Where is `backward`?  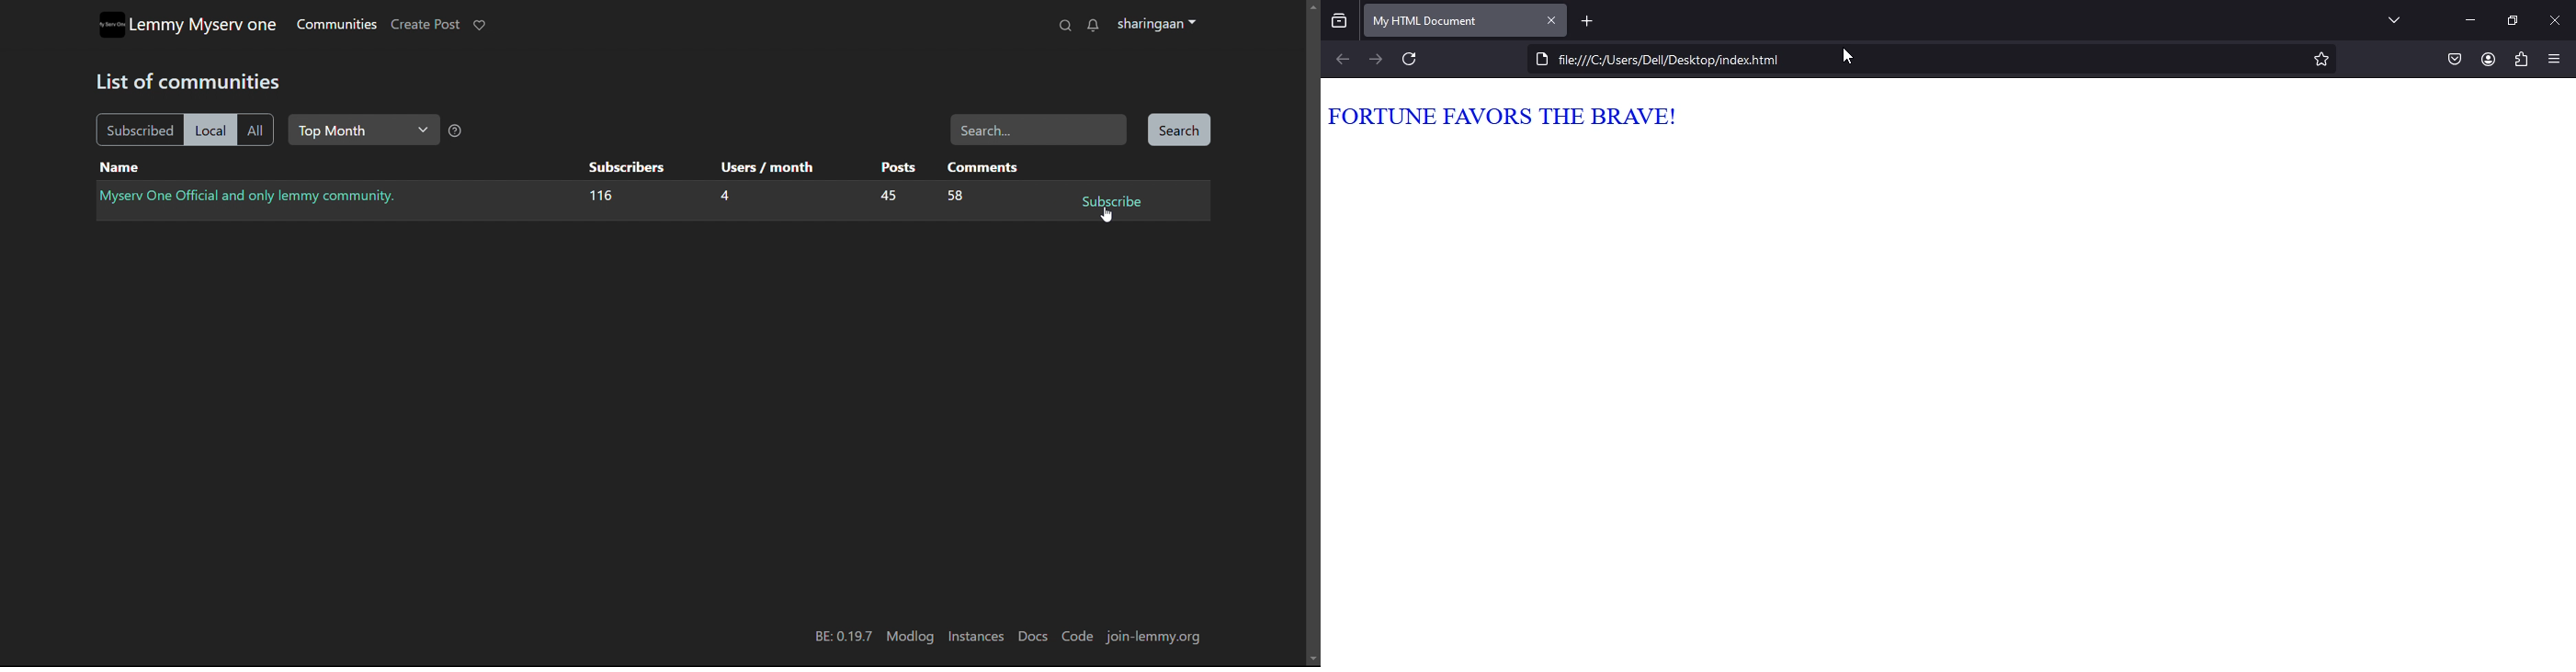
backward is located at coordinates (1340, 59).